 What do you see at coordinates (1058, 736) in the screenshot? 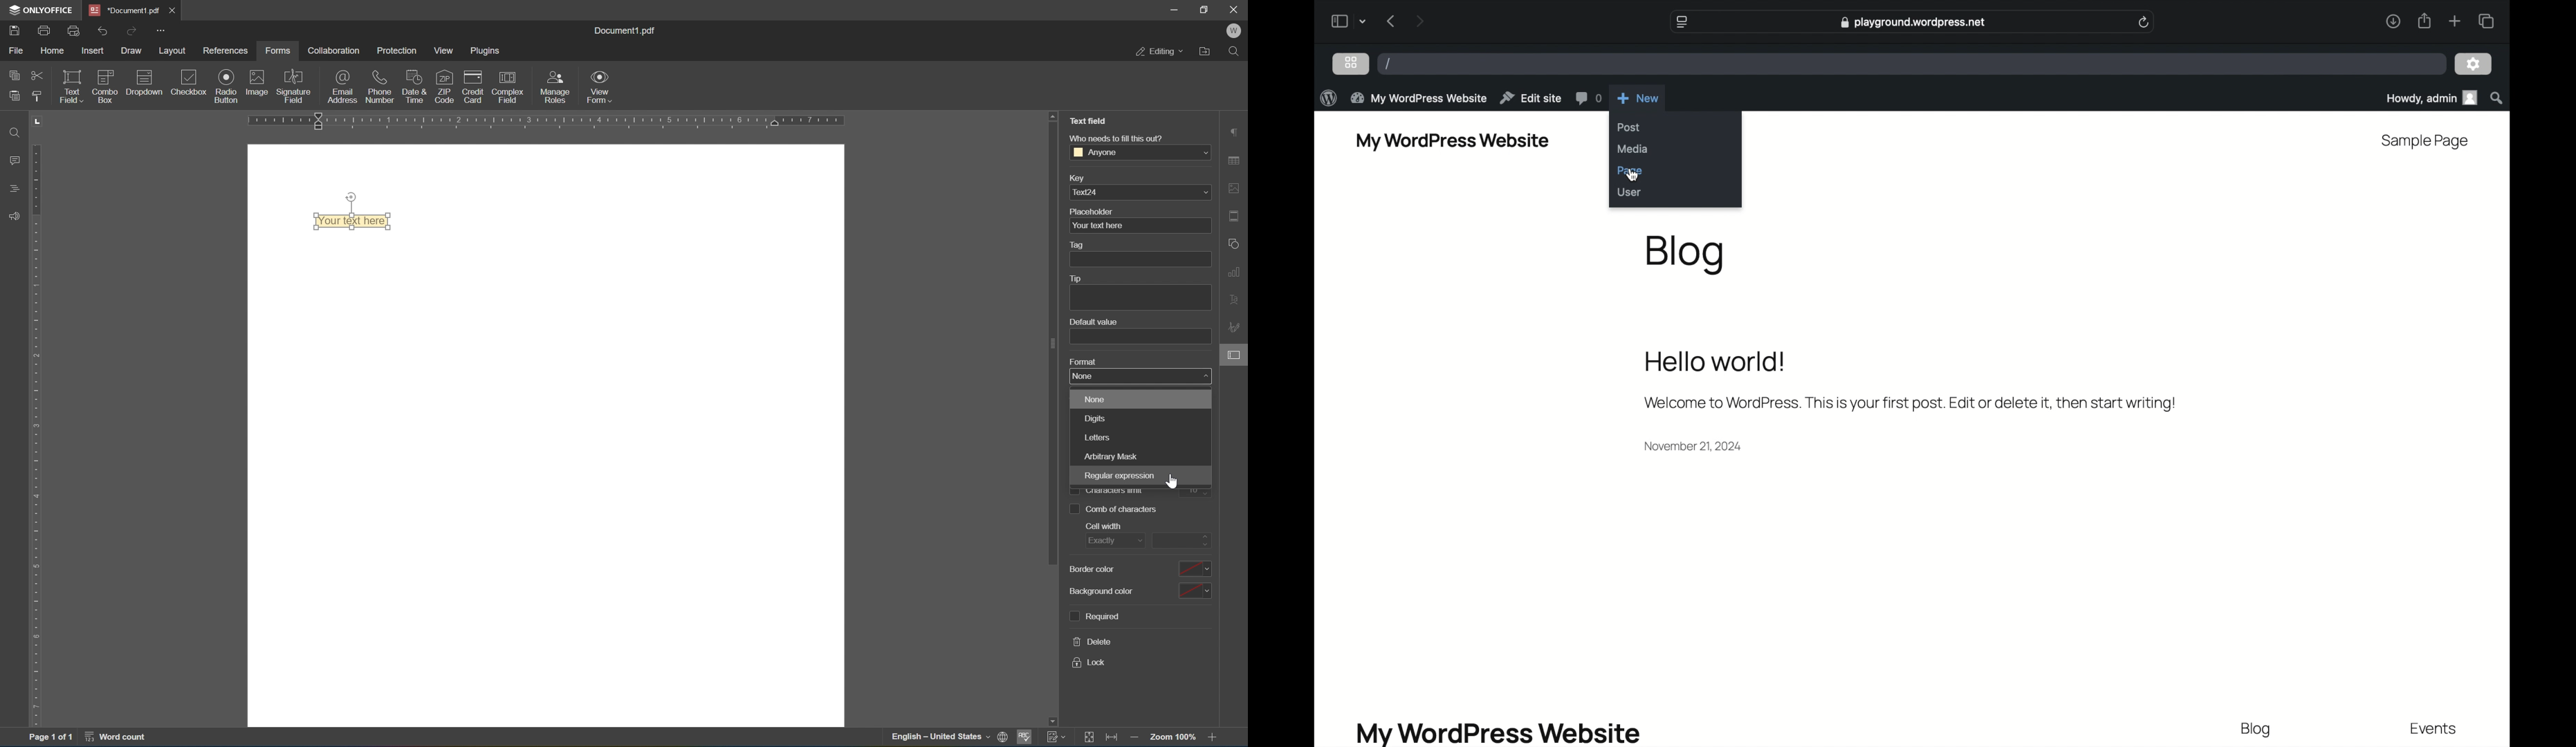
I see `track changes` at bounding box center [1058, 736].